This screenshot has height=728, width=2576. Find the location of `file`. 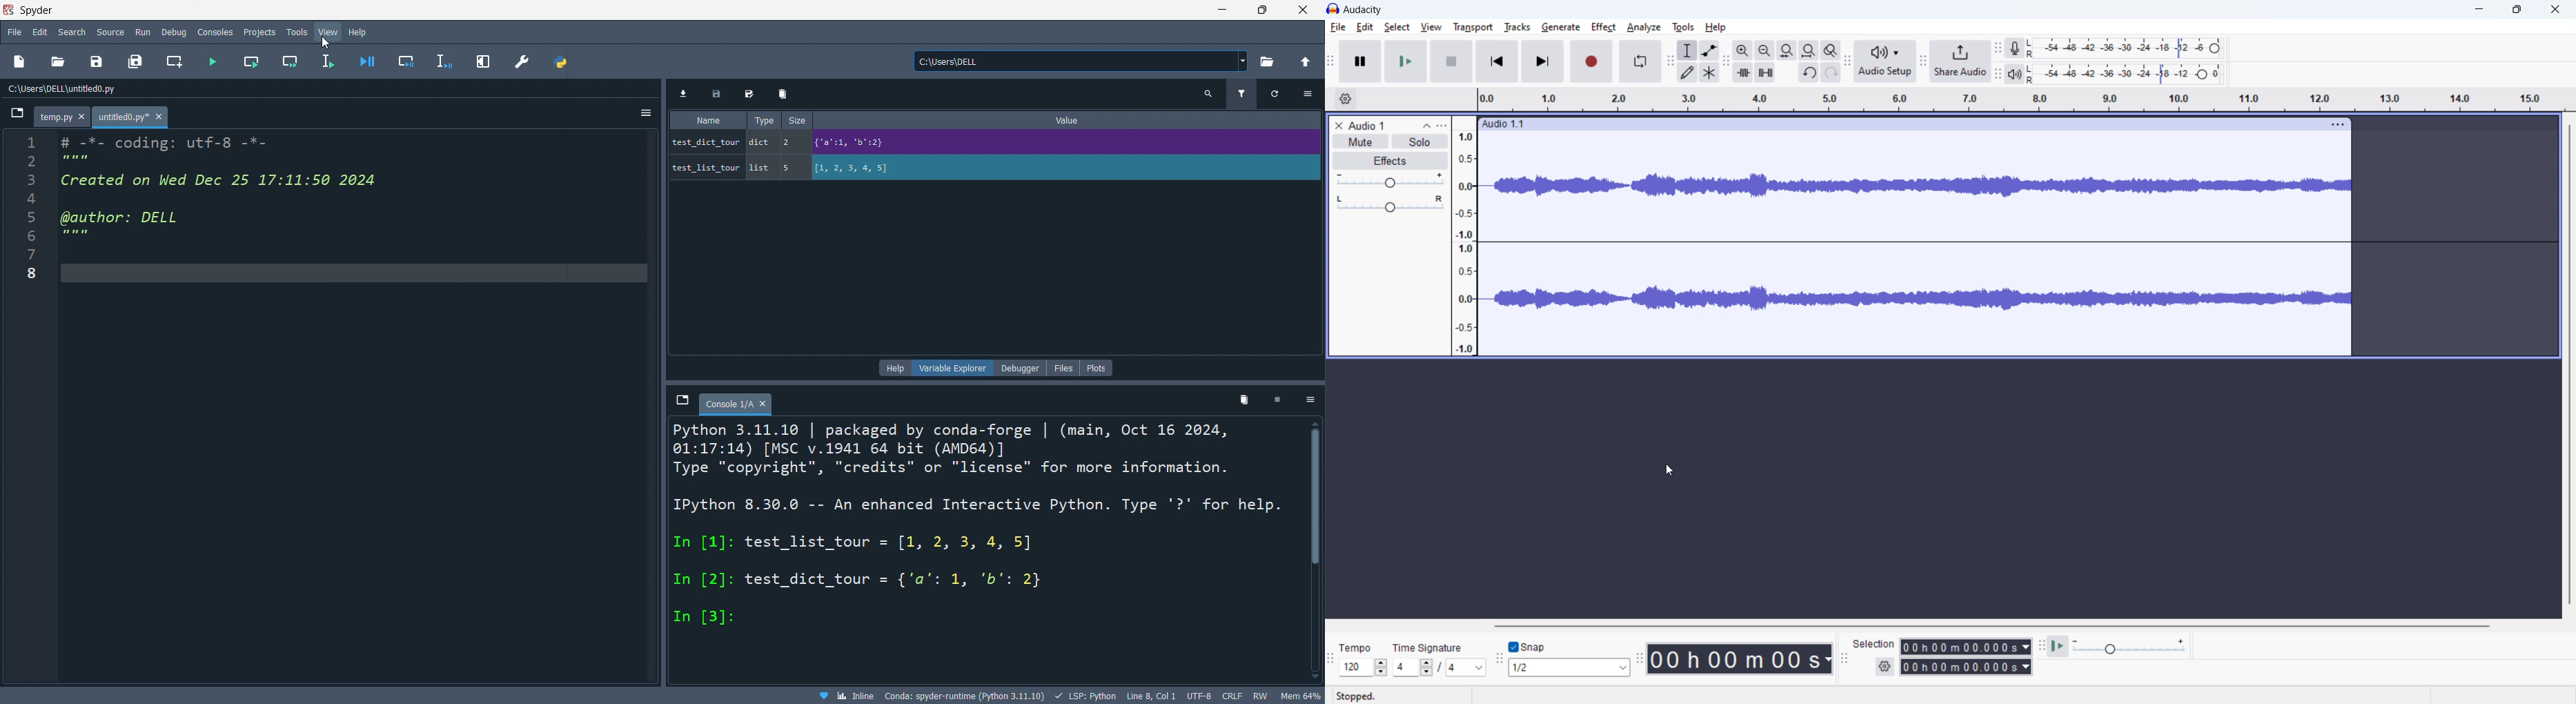

file is located at coordinates (1339, 27).